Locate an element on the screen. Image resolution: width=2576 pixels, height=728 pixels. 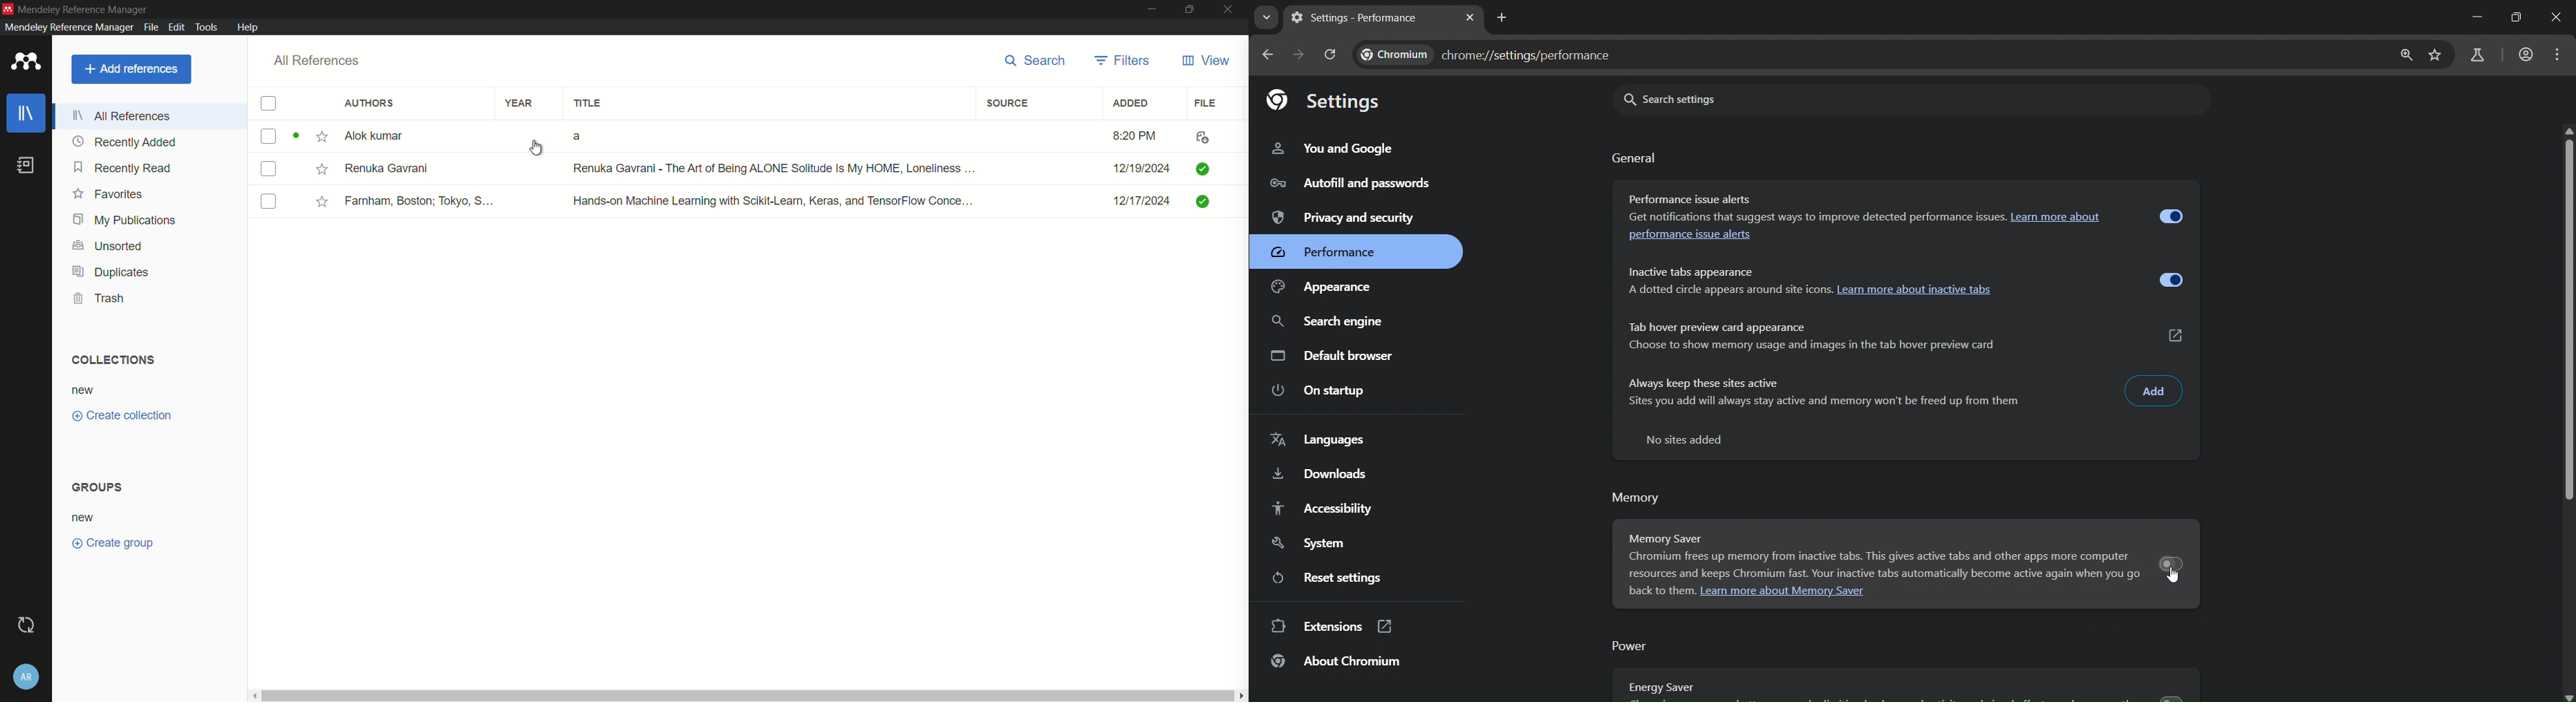
sync is located at coordinates (29, 625).